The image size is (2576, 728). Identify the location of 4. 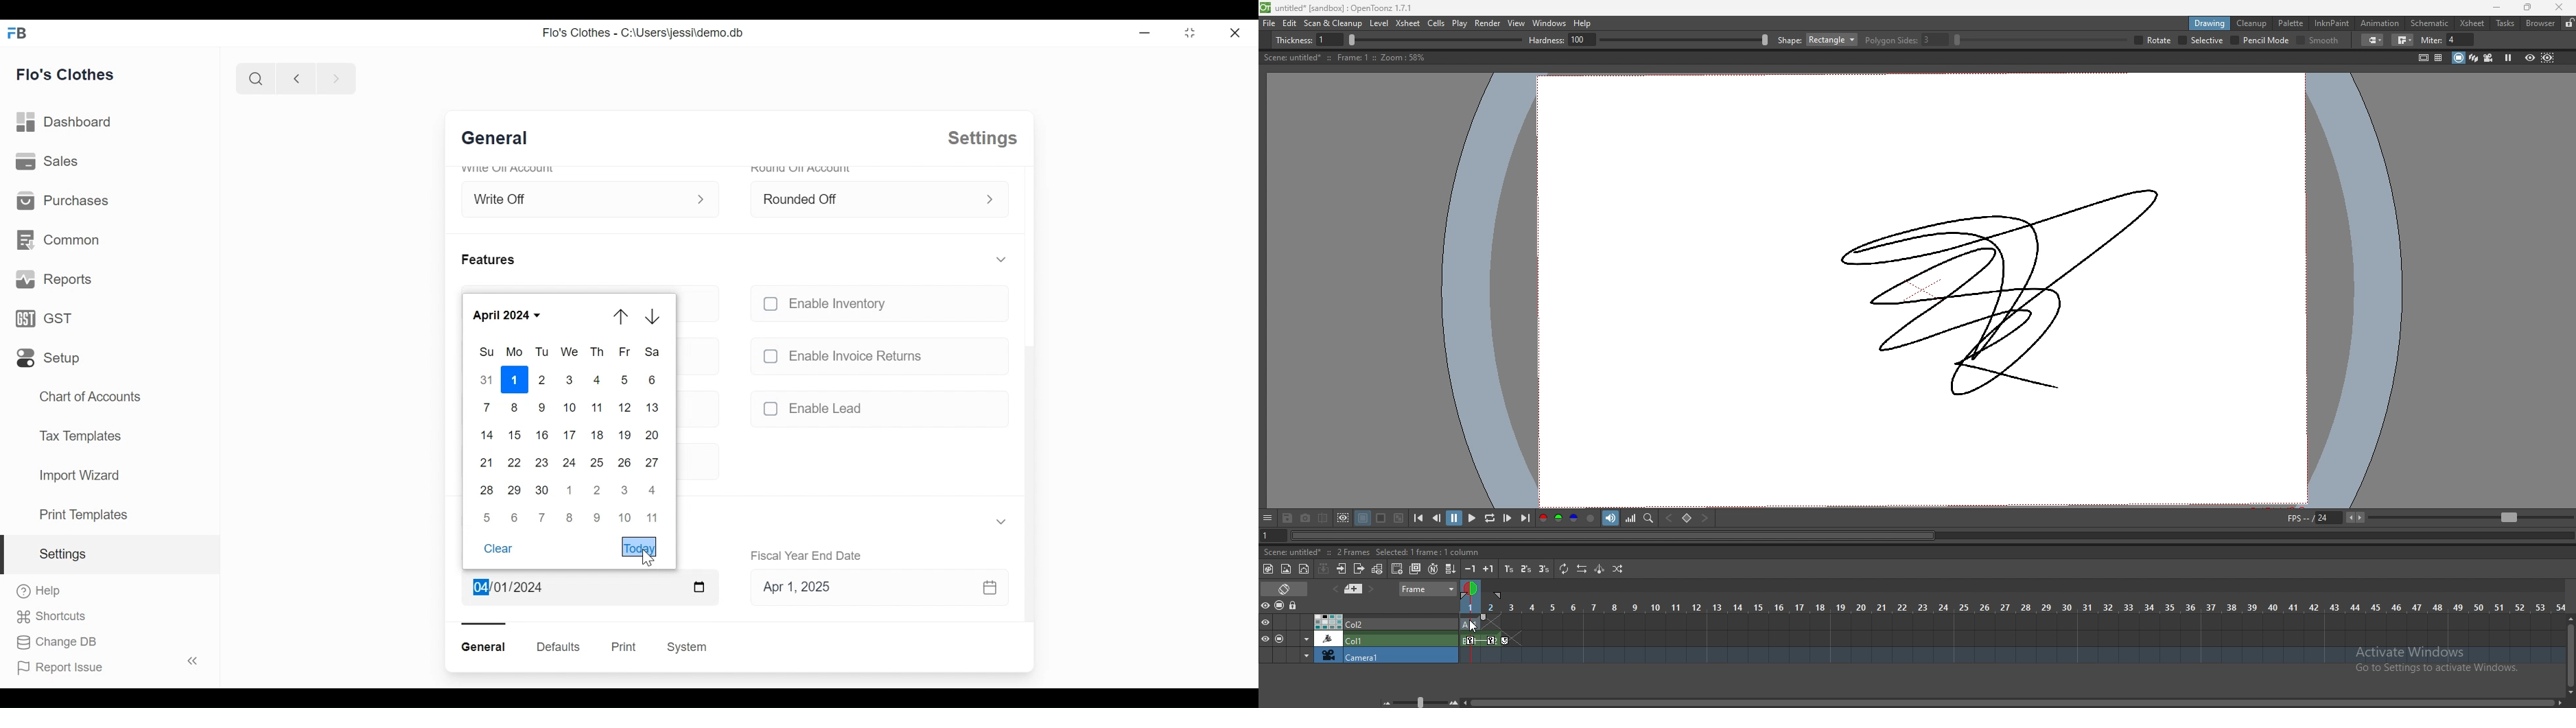
(597, 380).